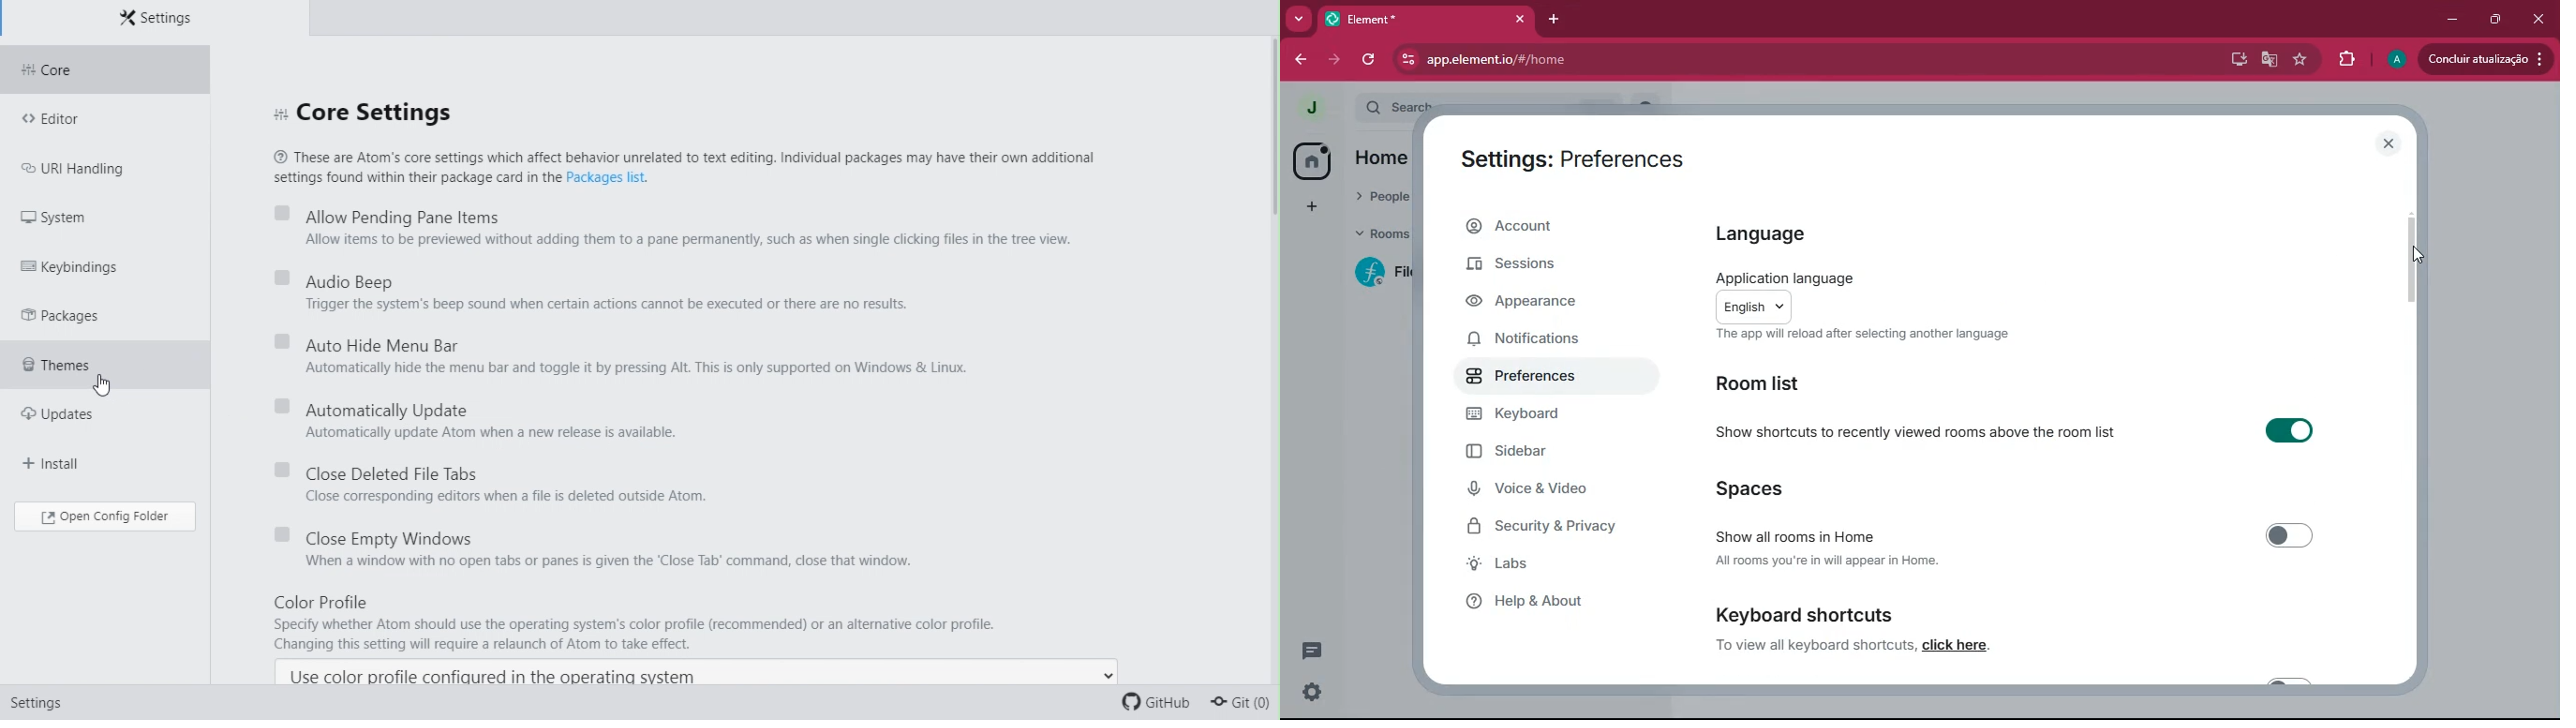 The width and height of the screenshot is (2576, 728). I want to click on keyboard, so click(1540, 417).